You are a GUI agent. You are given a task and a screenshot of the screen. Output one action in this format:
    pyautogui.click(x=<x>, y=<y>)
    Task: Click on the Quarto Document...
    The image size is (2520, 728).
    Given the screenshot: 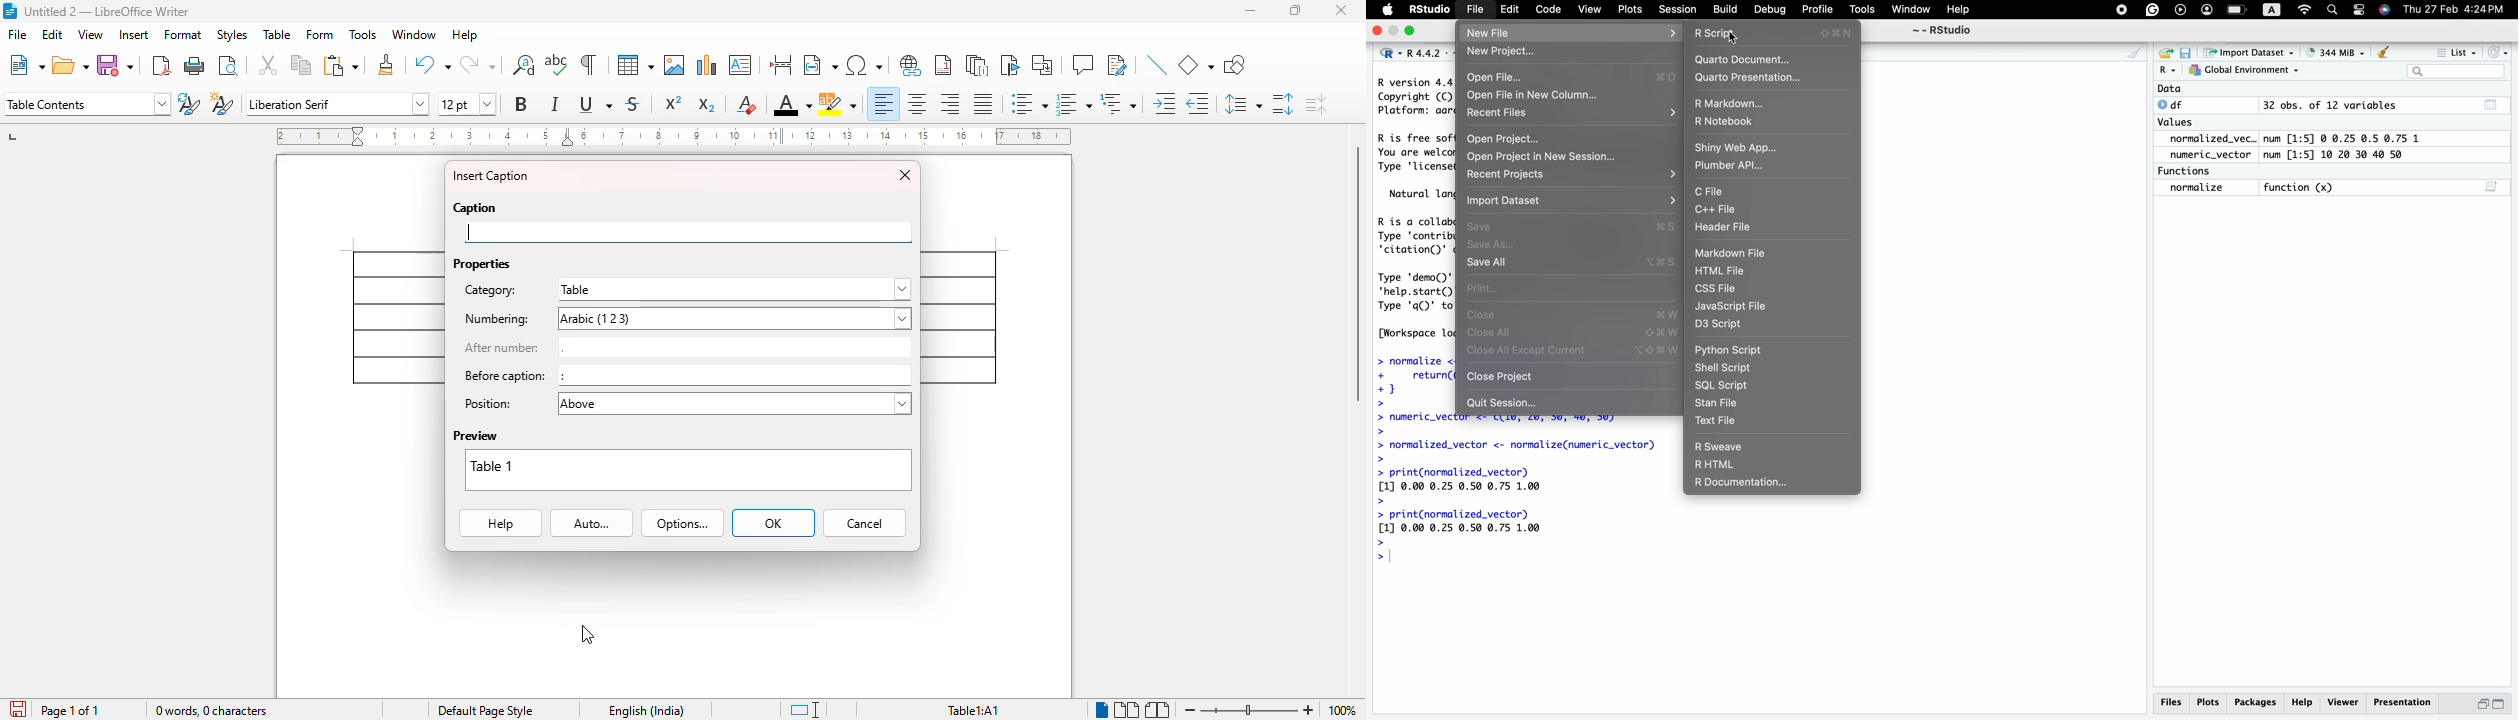 What is the action you would take?
    pyautogui.click(x=1744, y=62)
    